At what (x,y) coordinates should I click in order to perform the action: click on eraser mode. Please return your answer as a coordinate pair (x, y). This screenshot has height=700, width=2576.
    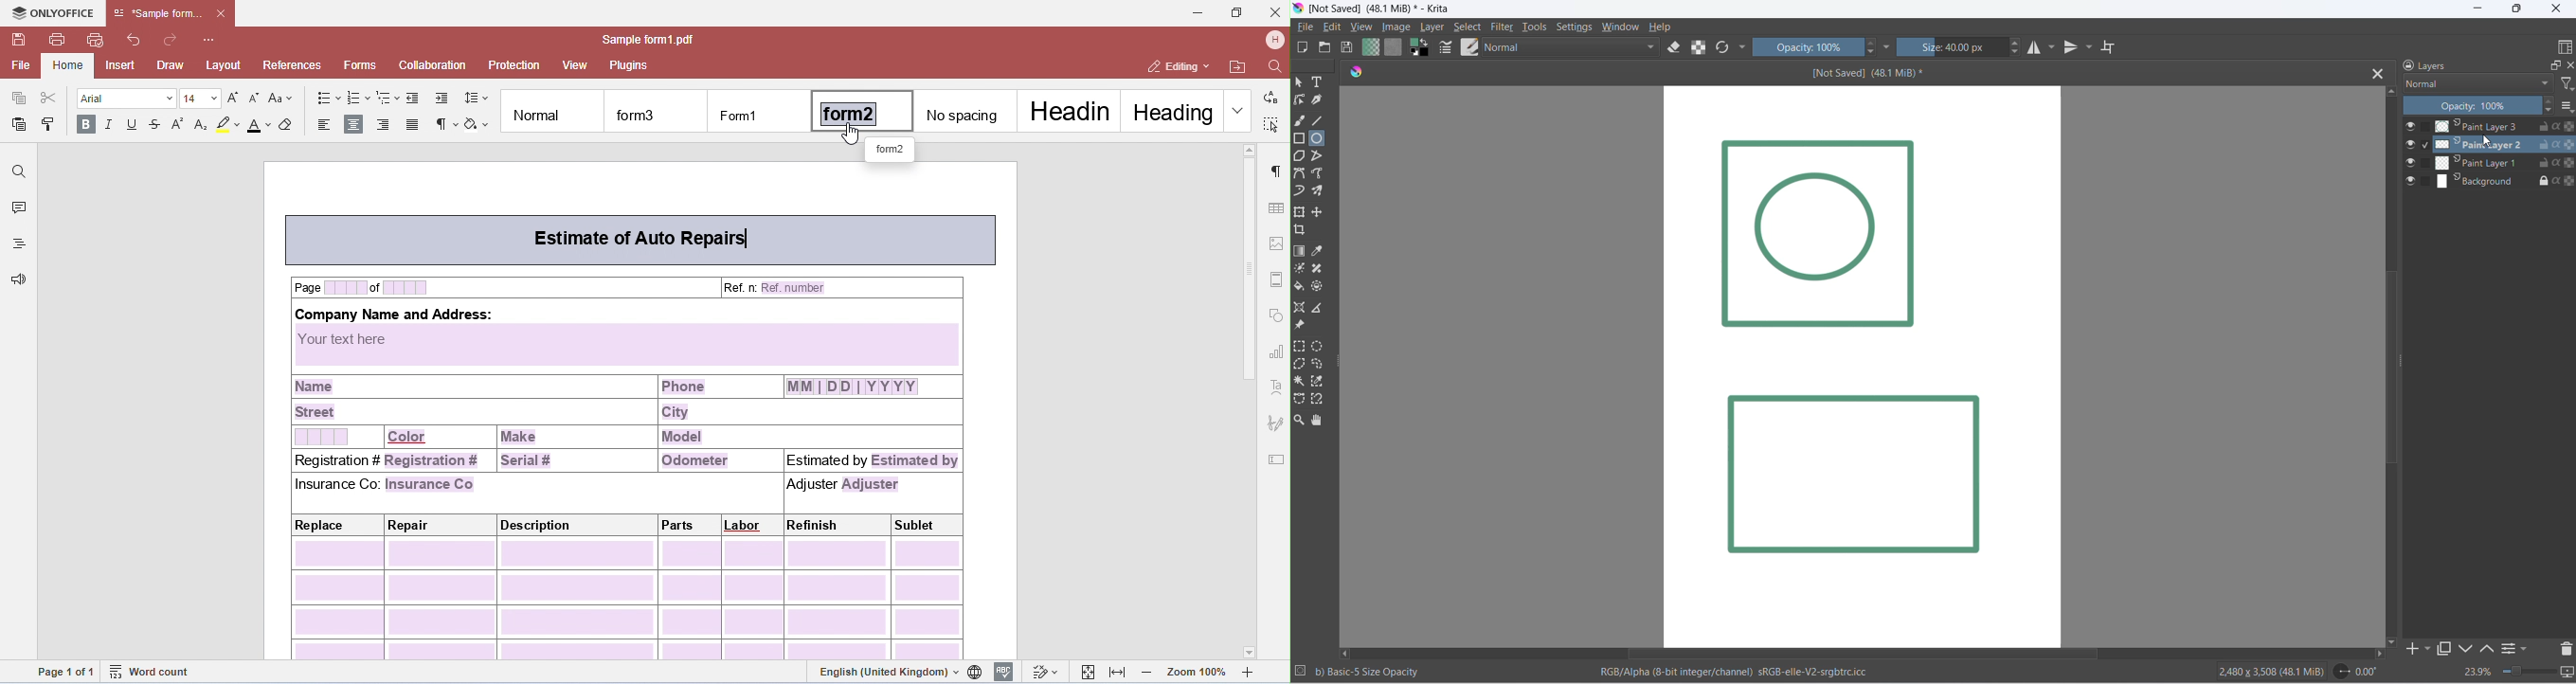
    Looking at the image, I should click on (1675, 48).